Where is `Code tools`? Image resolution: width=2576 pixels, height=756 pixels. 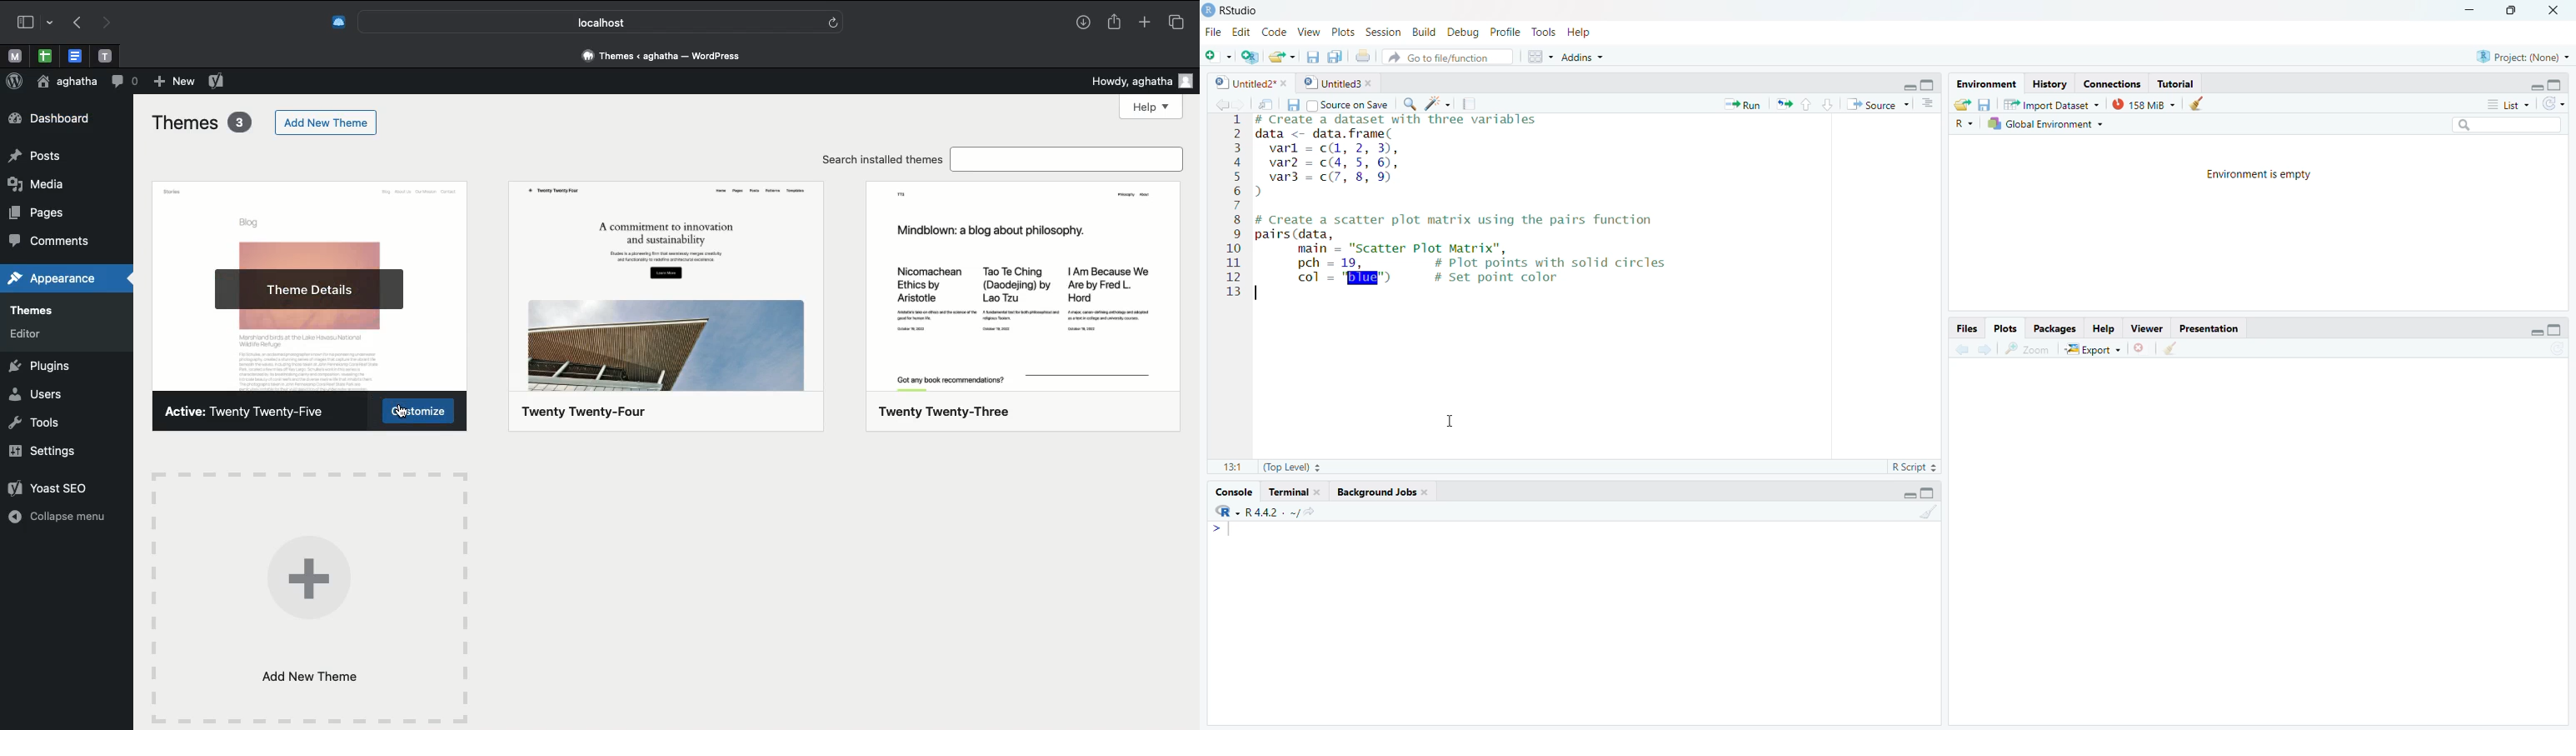
Code tools is located at coordinates (1436, 105).